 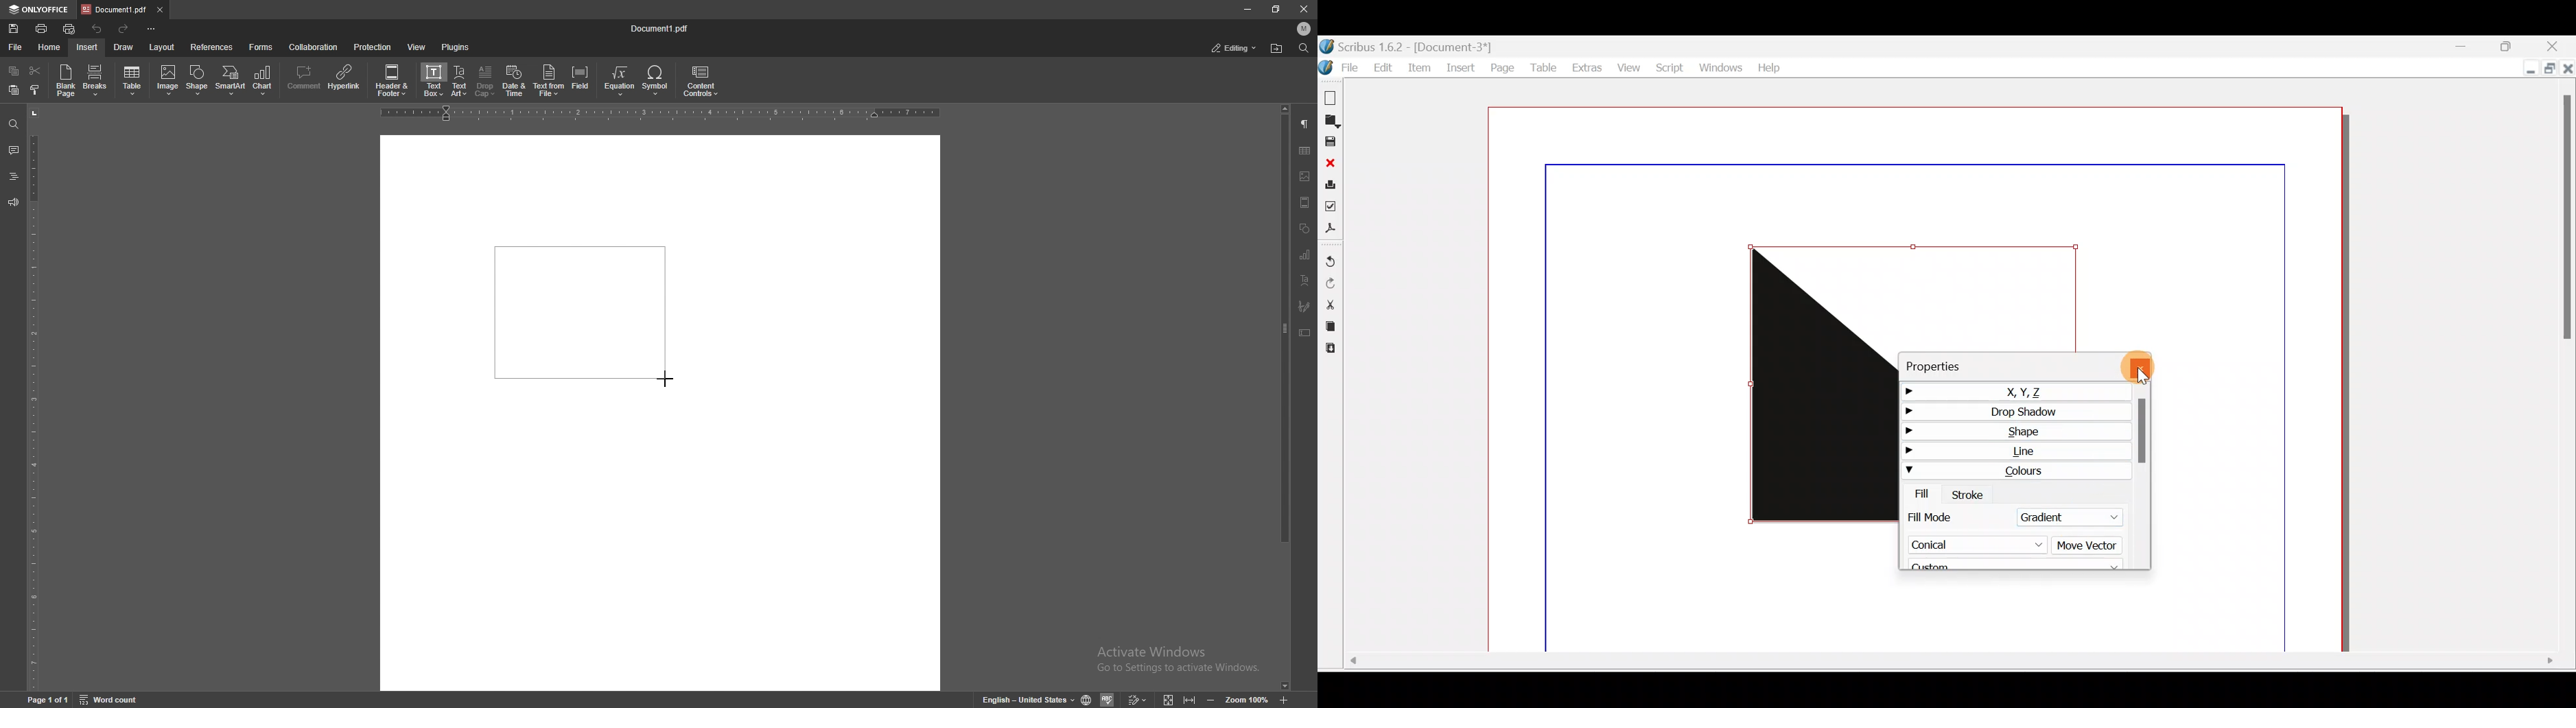 I want to click on protection, so click(x=373, y=46).